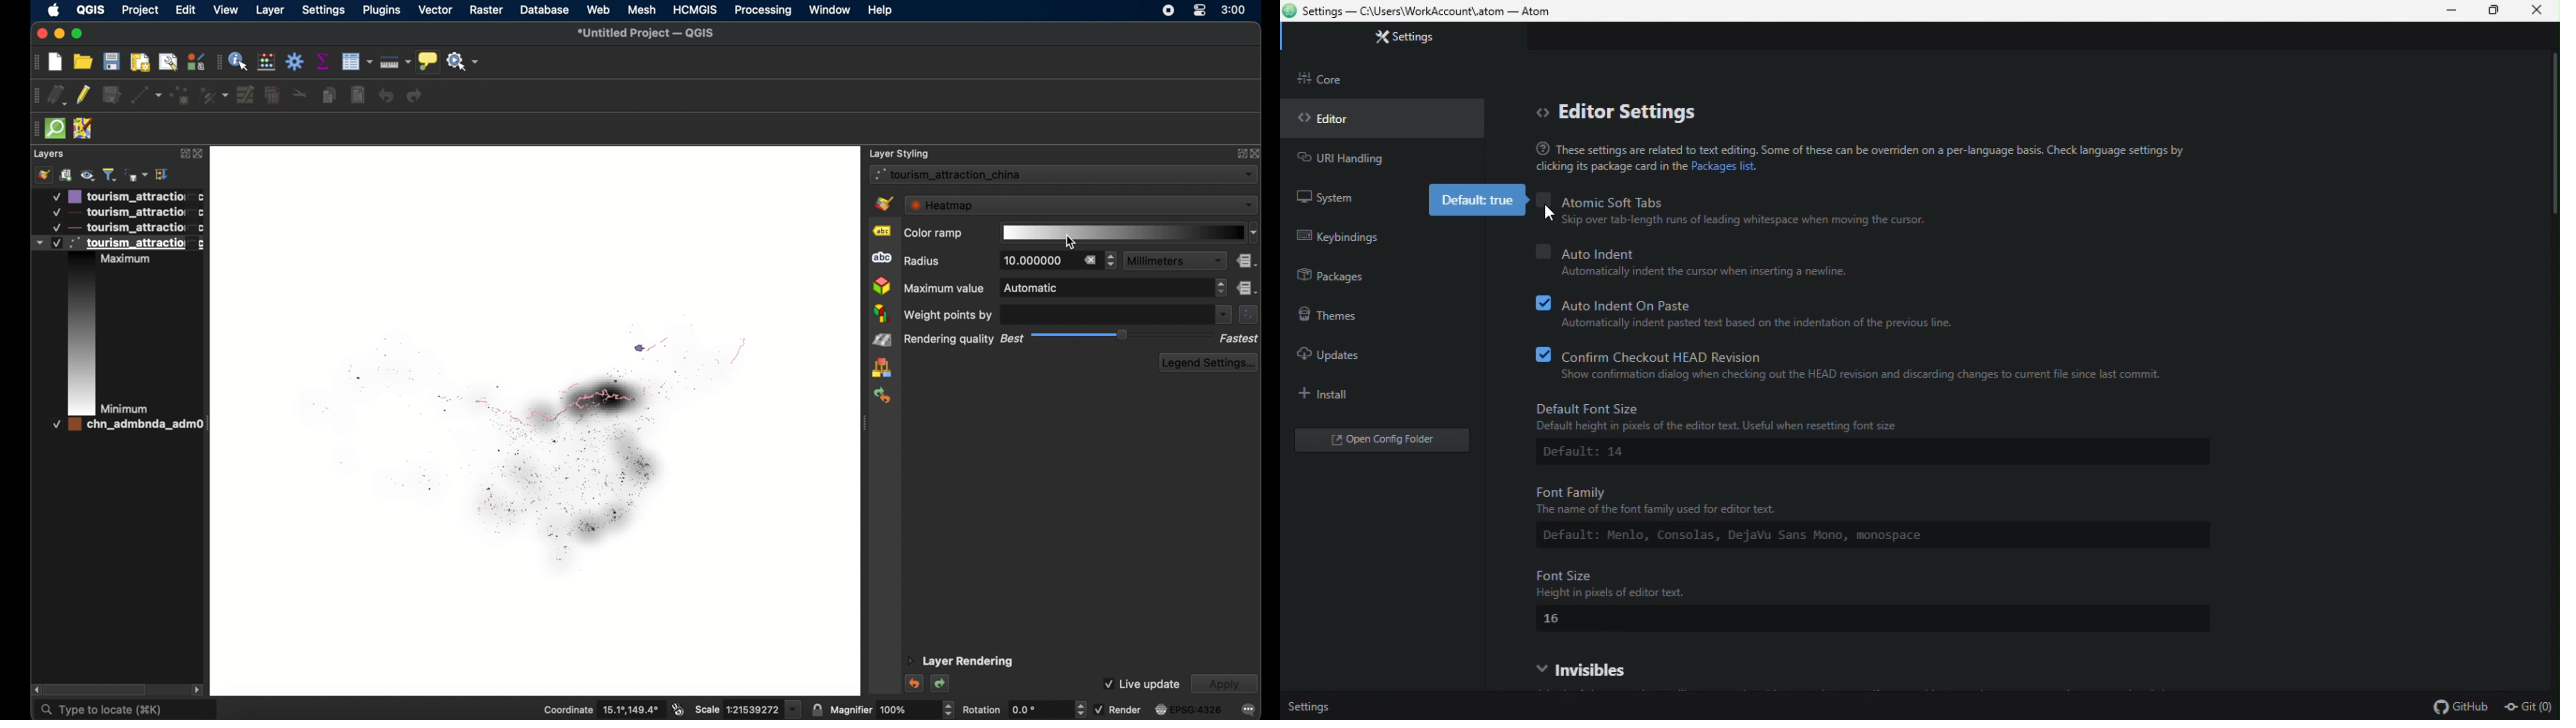 The image size is (2576, 728). What do you see at coordinates (1759, 219) in the screenshot?
I see `Skip over tab-length runs of leading whitespace when moving the cursor.` at bounding box center [1759, 219].